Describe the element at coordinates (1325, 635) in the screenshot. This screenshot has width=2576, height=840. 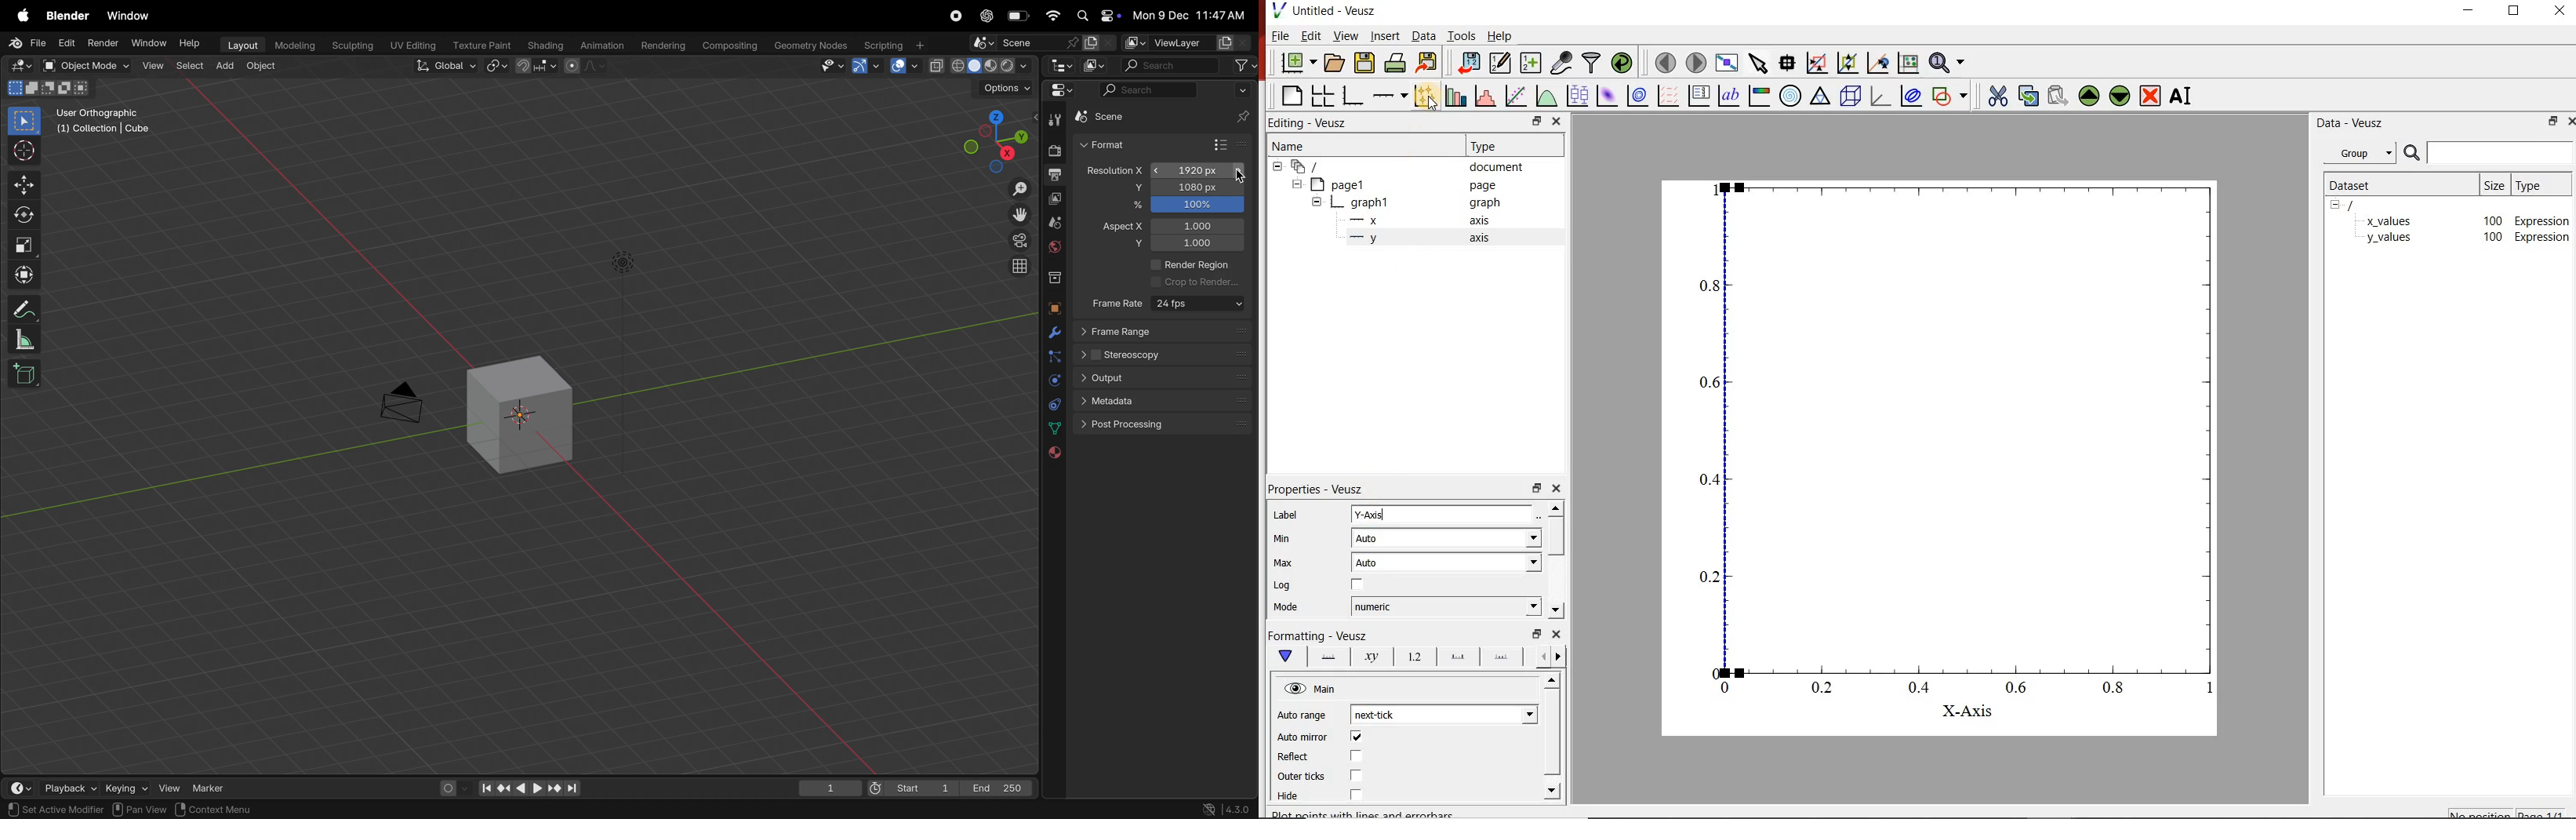
I see `|Formatting - Veusz` at that location.